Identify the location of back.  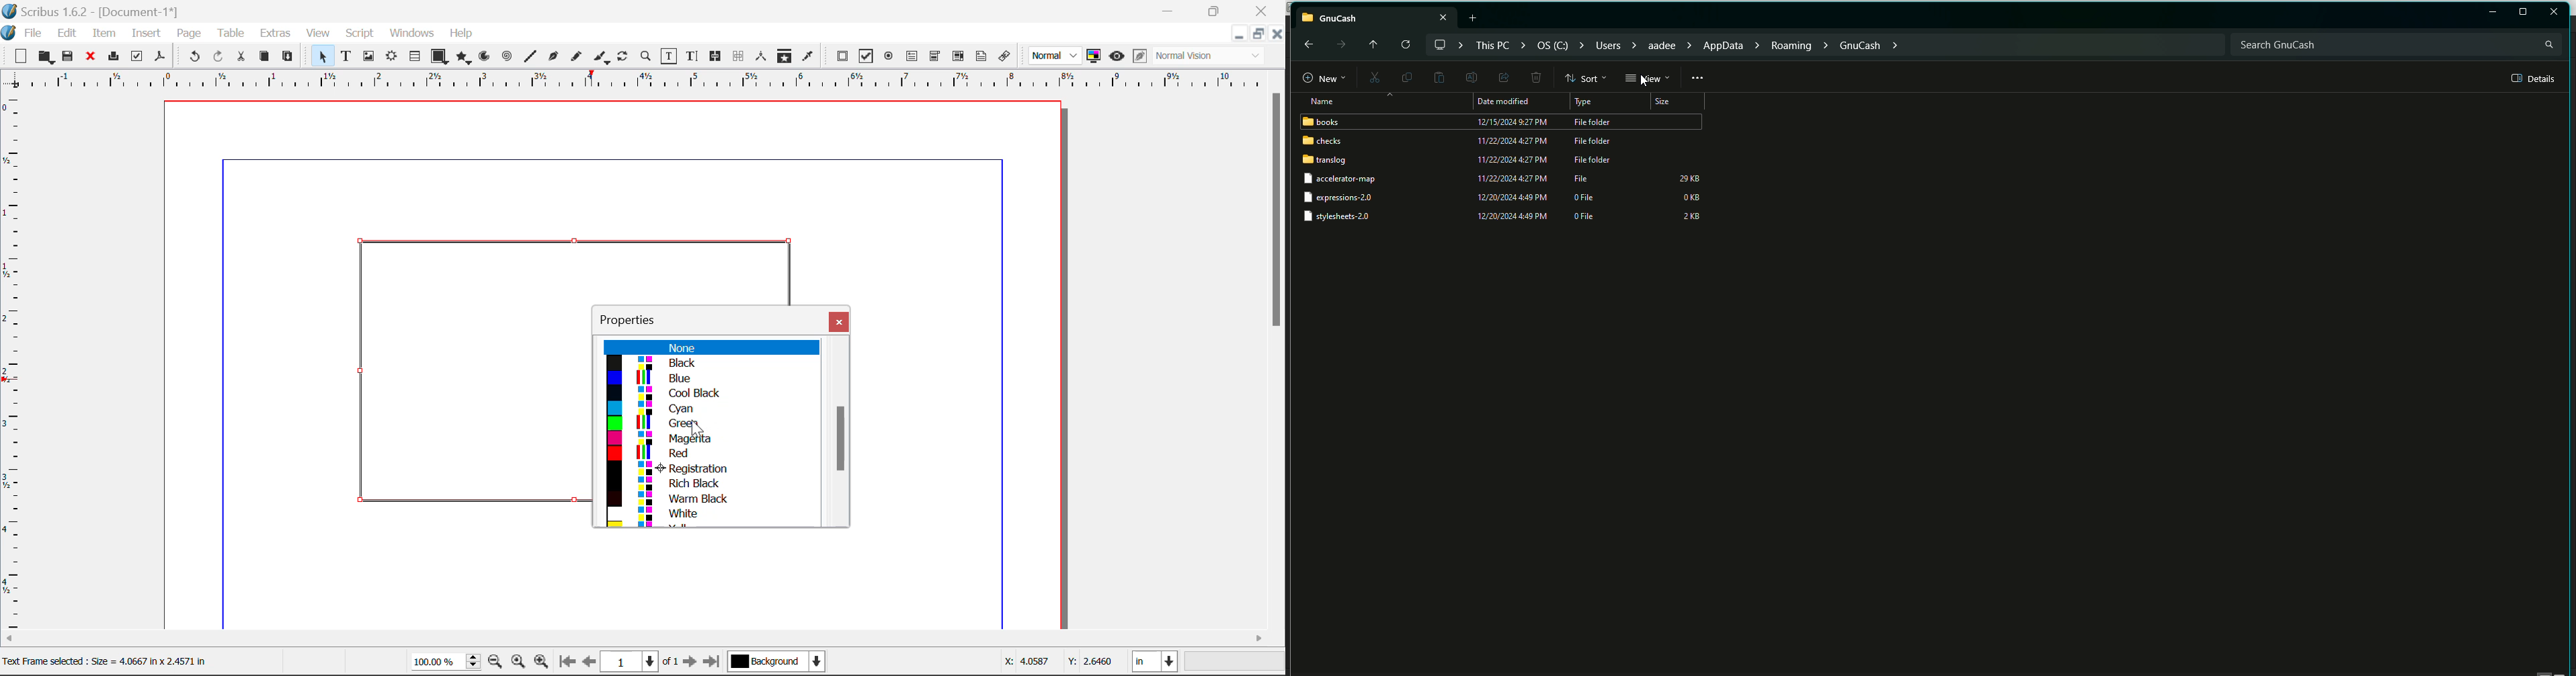
(1307, 44).